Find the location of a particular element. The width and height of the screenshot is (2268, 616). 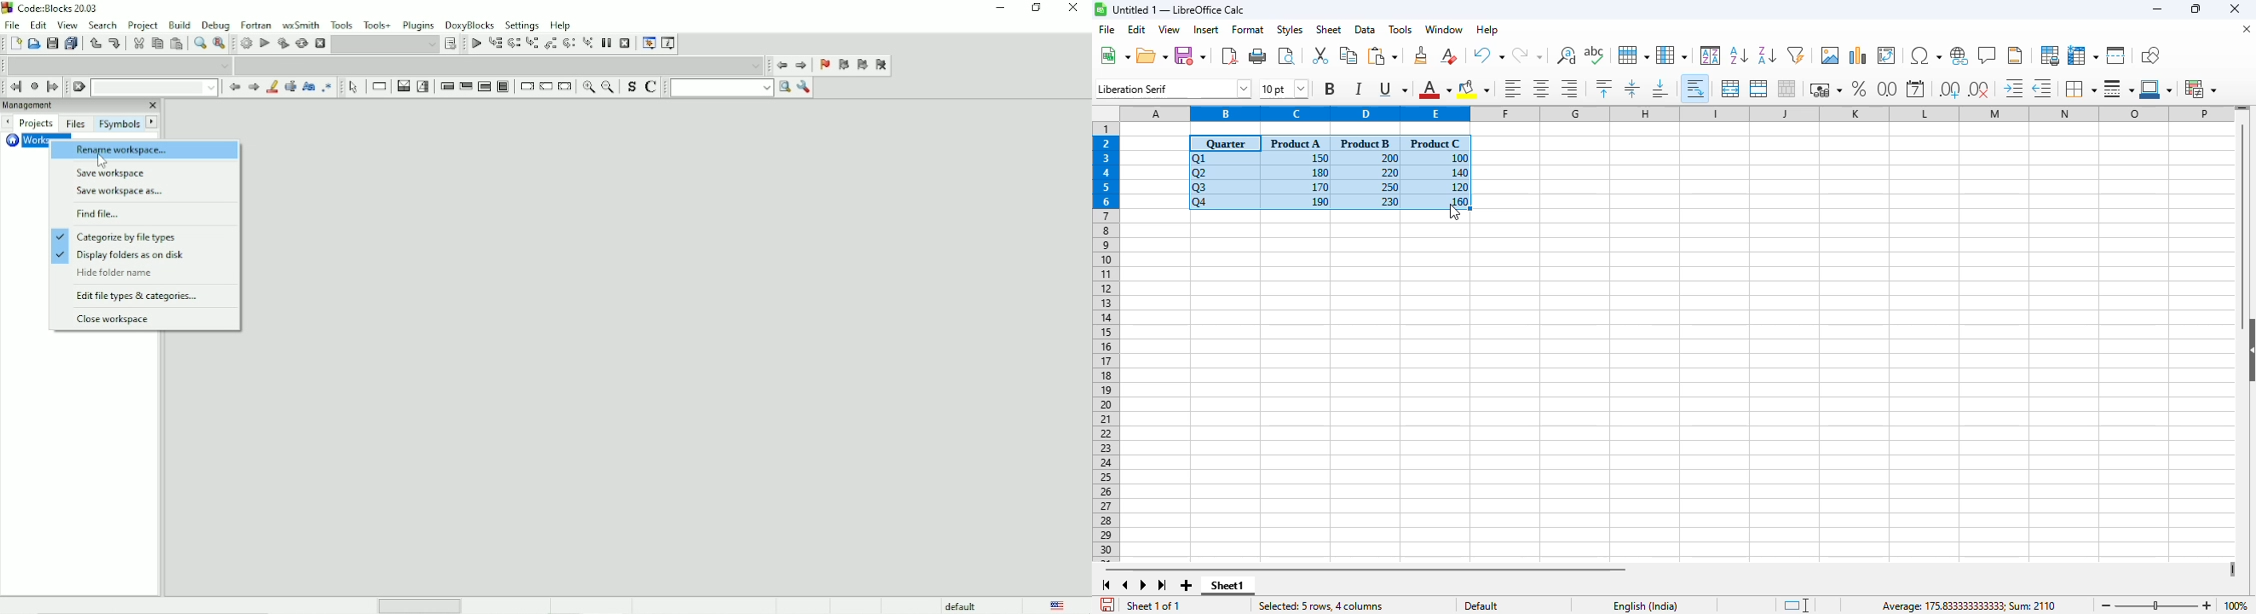

insert comment is located at coordinates (1988, 55).